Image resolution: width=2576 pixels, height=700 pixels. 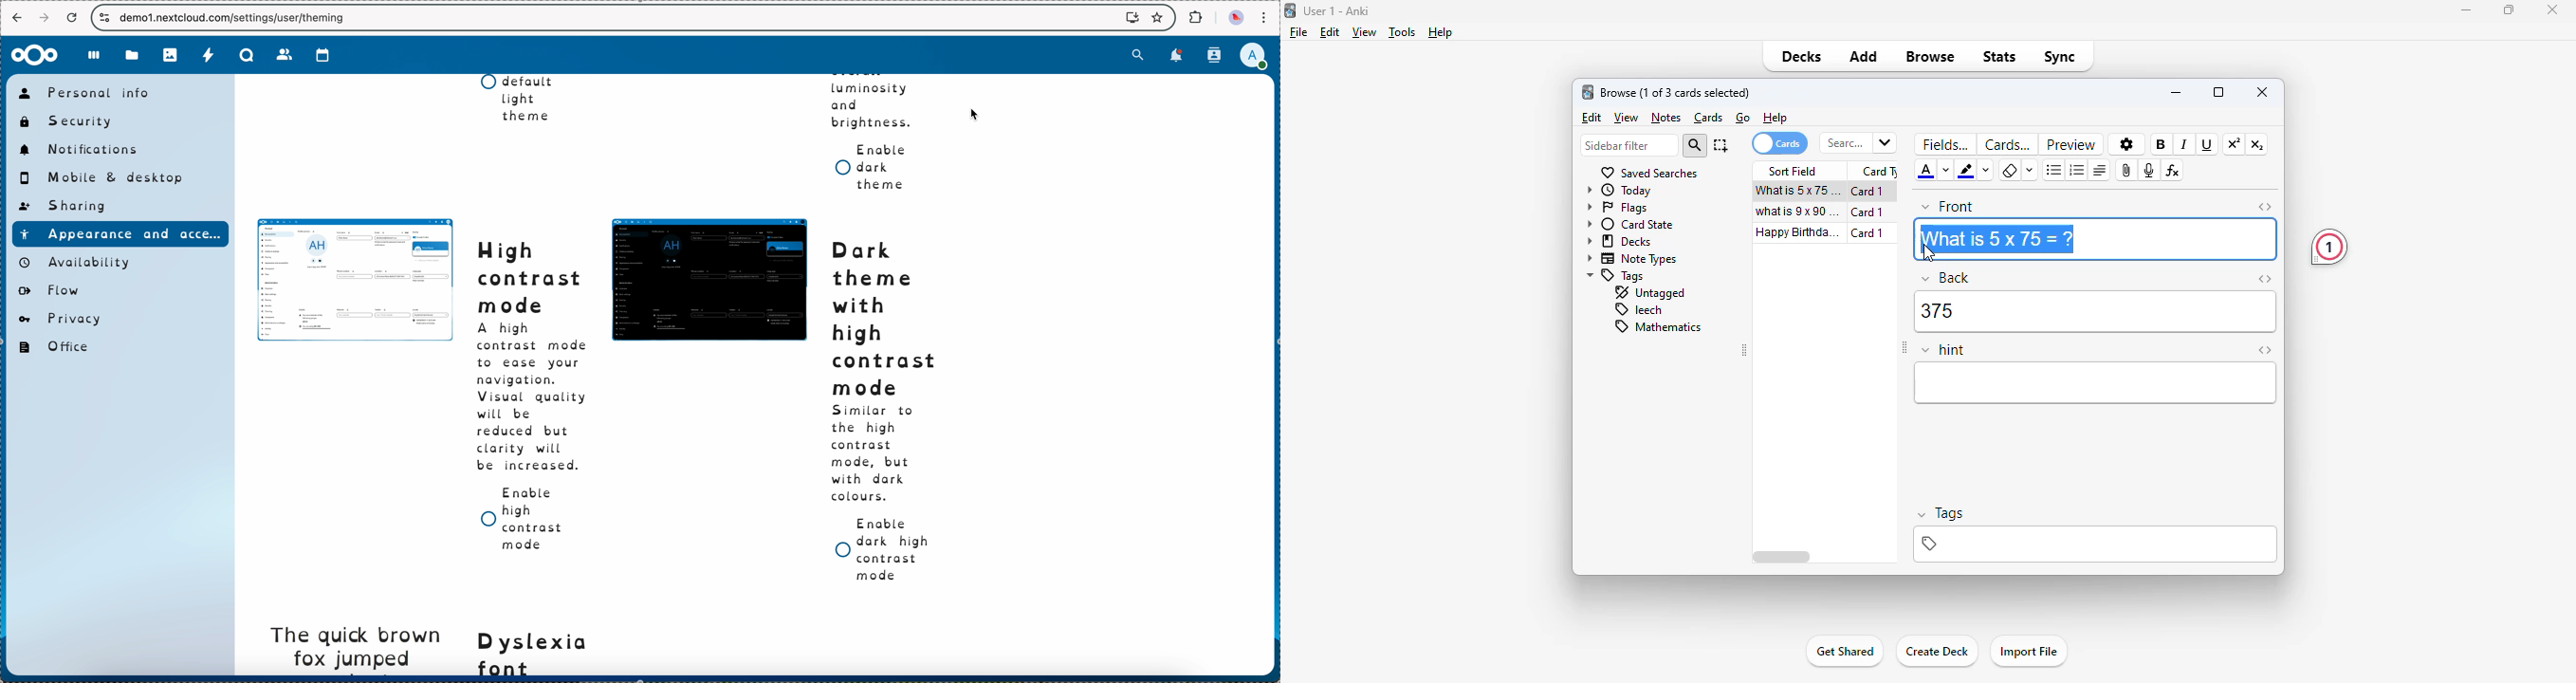 I want to click on maximize, so click(x=2510, y=9).